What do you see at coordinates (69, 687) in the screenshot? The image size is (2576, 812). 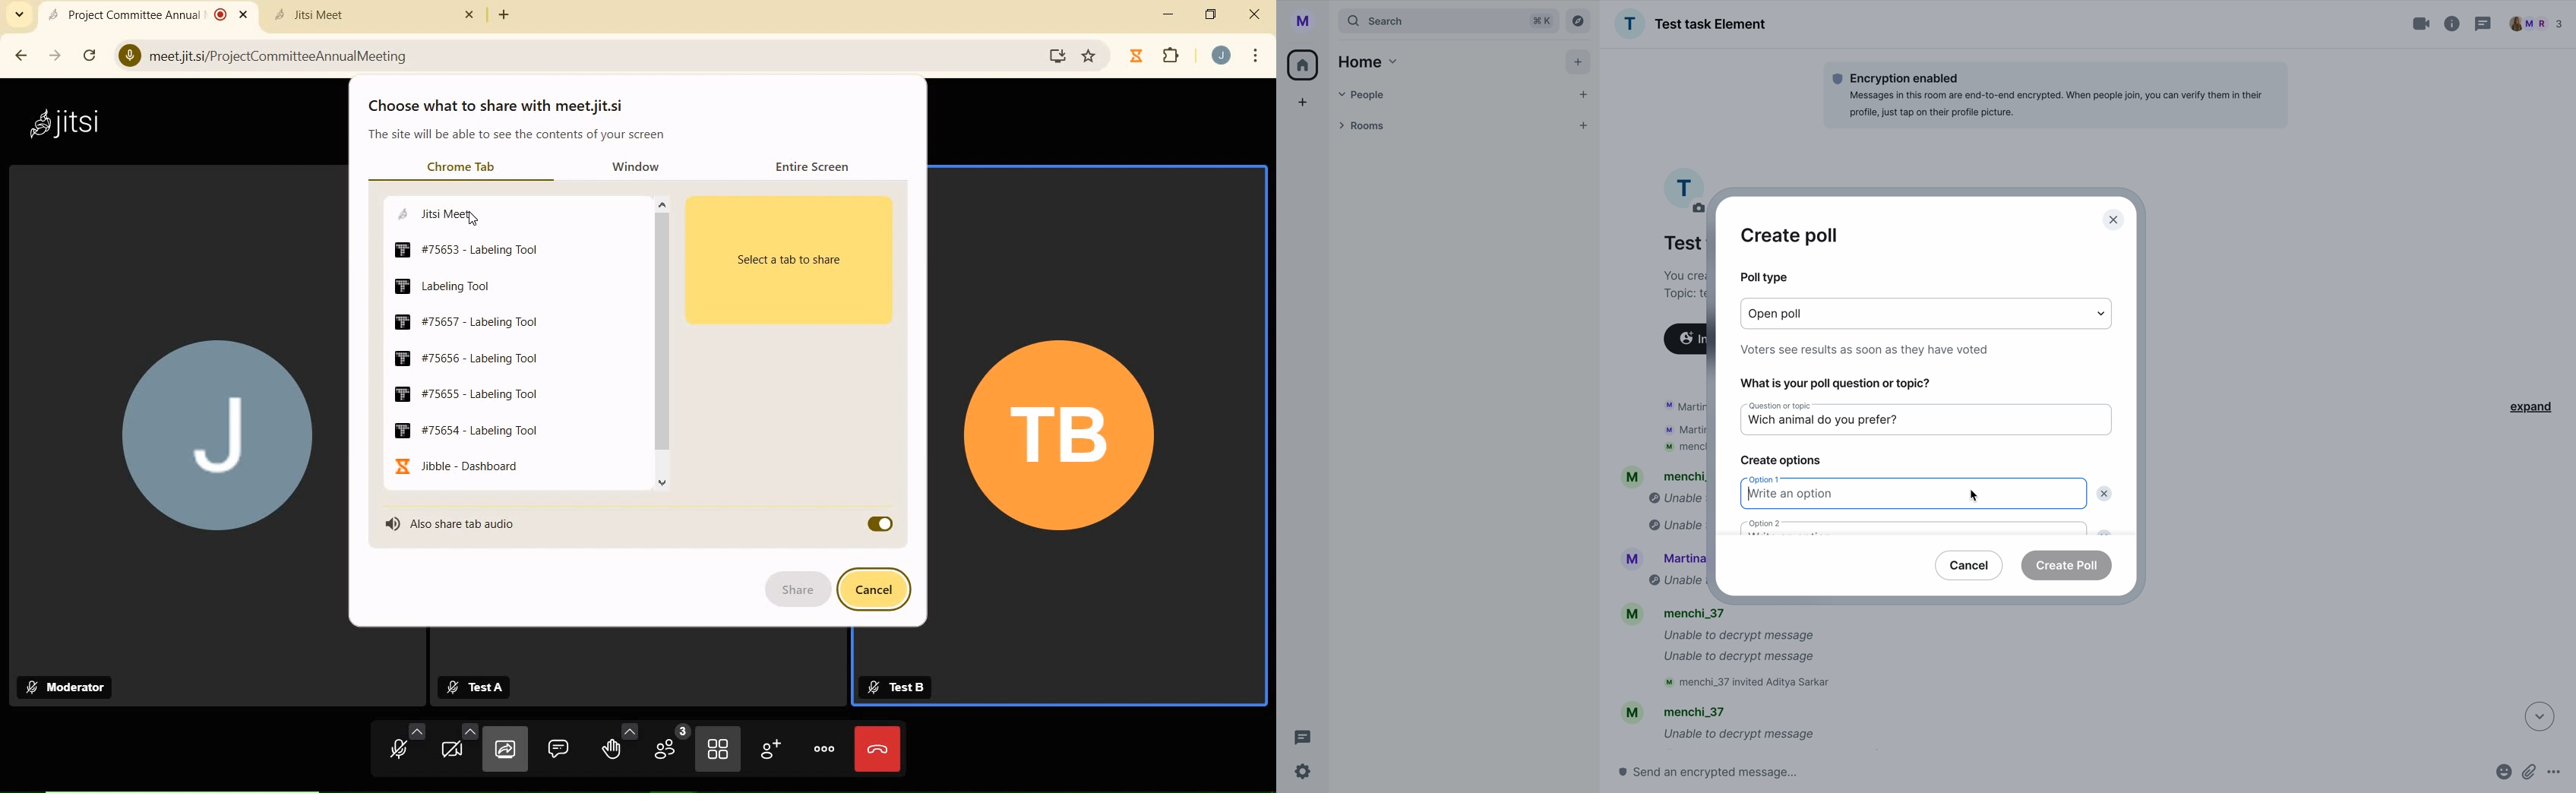 I see `Moderator` at bounding box center [69, 687].